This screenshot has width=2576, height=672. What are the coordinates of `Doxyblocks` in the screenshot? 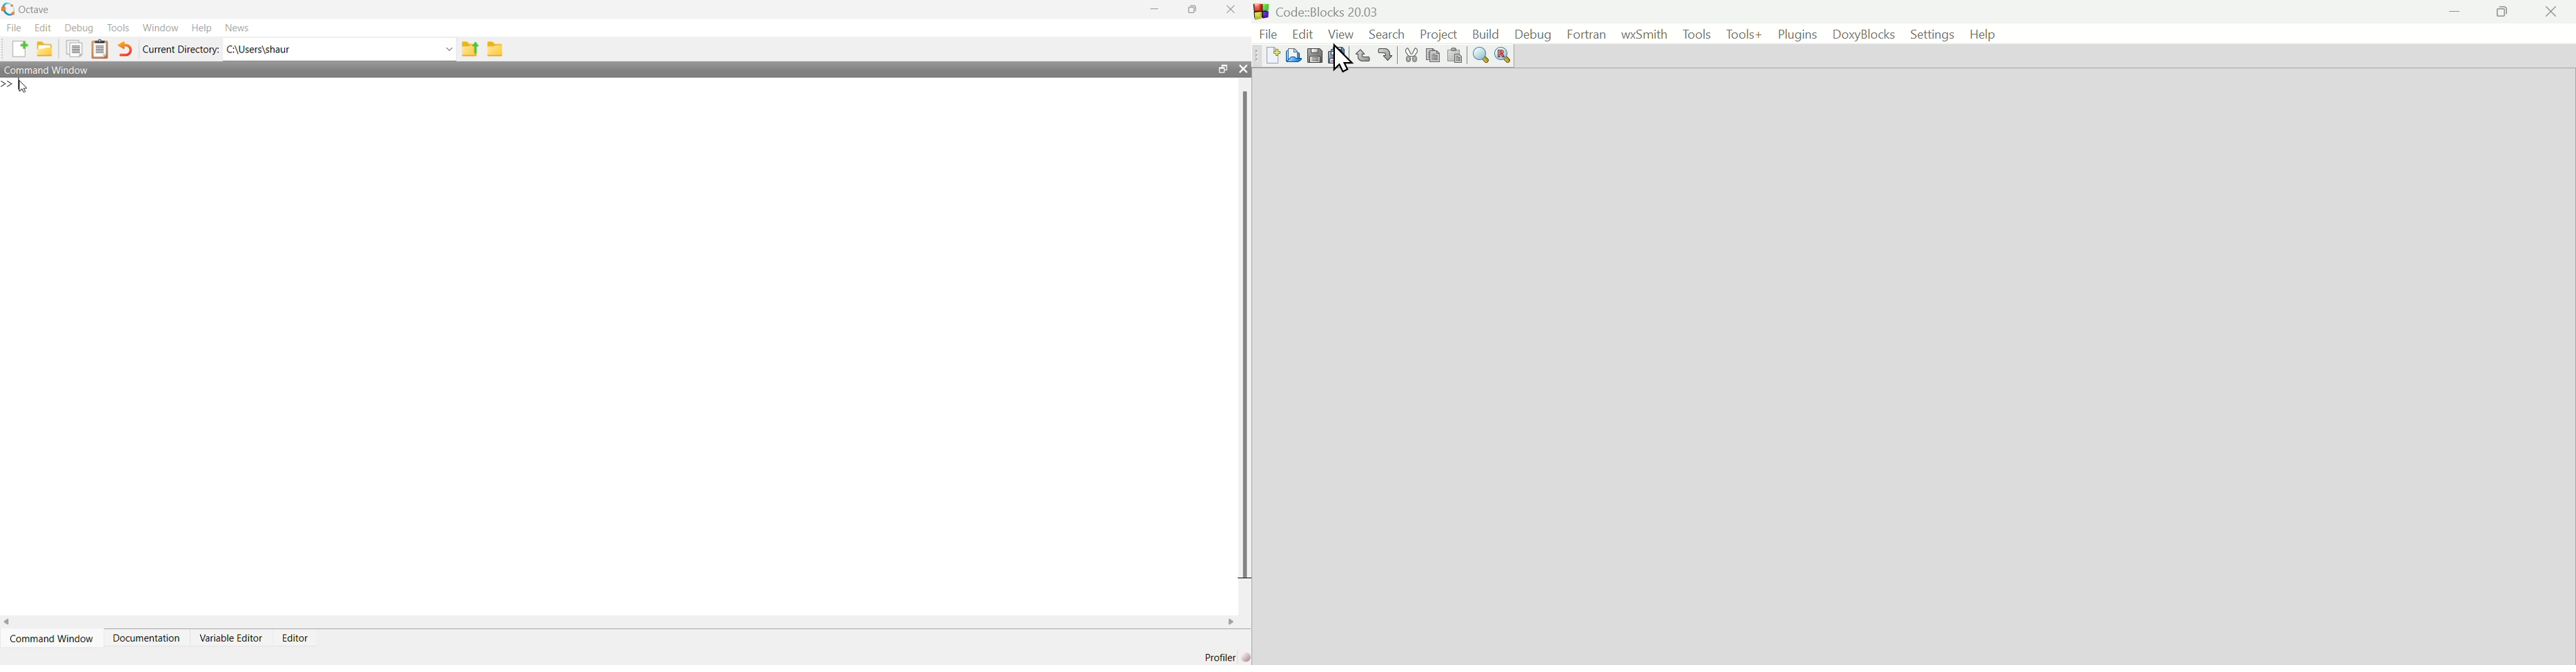 It's located at (1862, 34).